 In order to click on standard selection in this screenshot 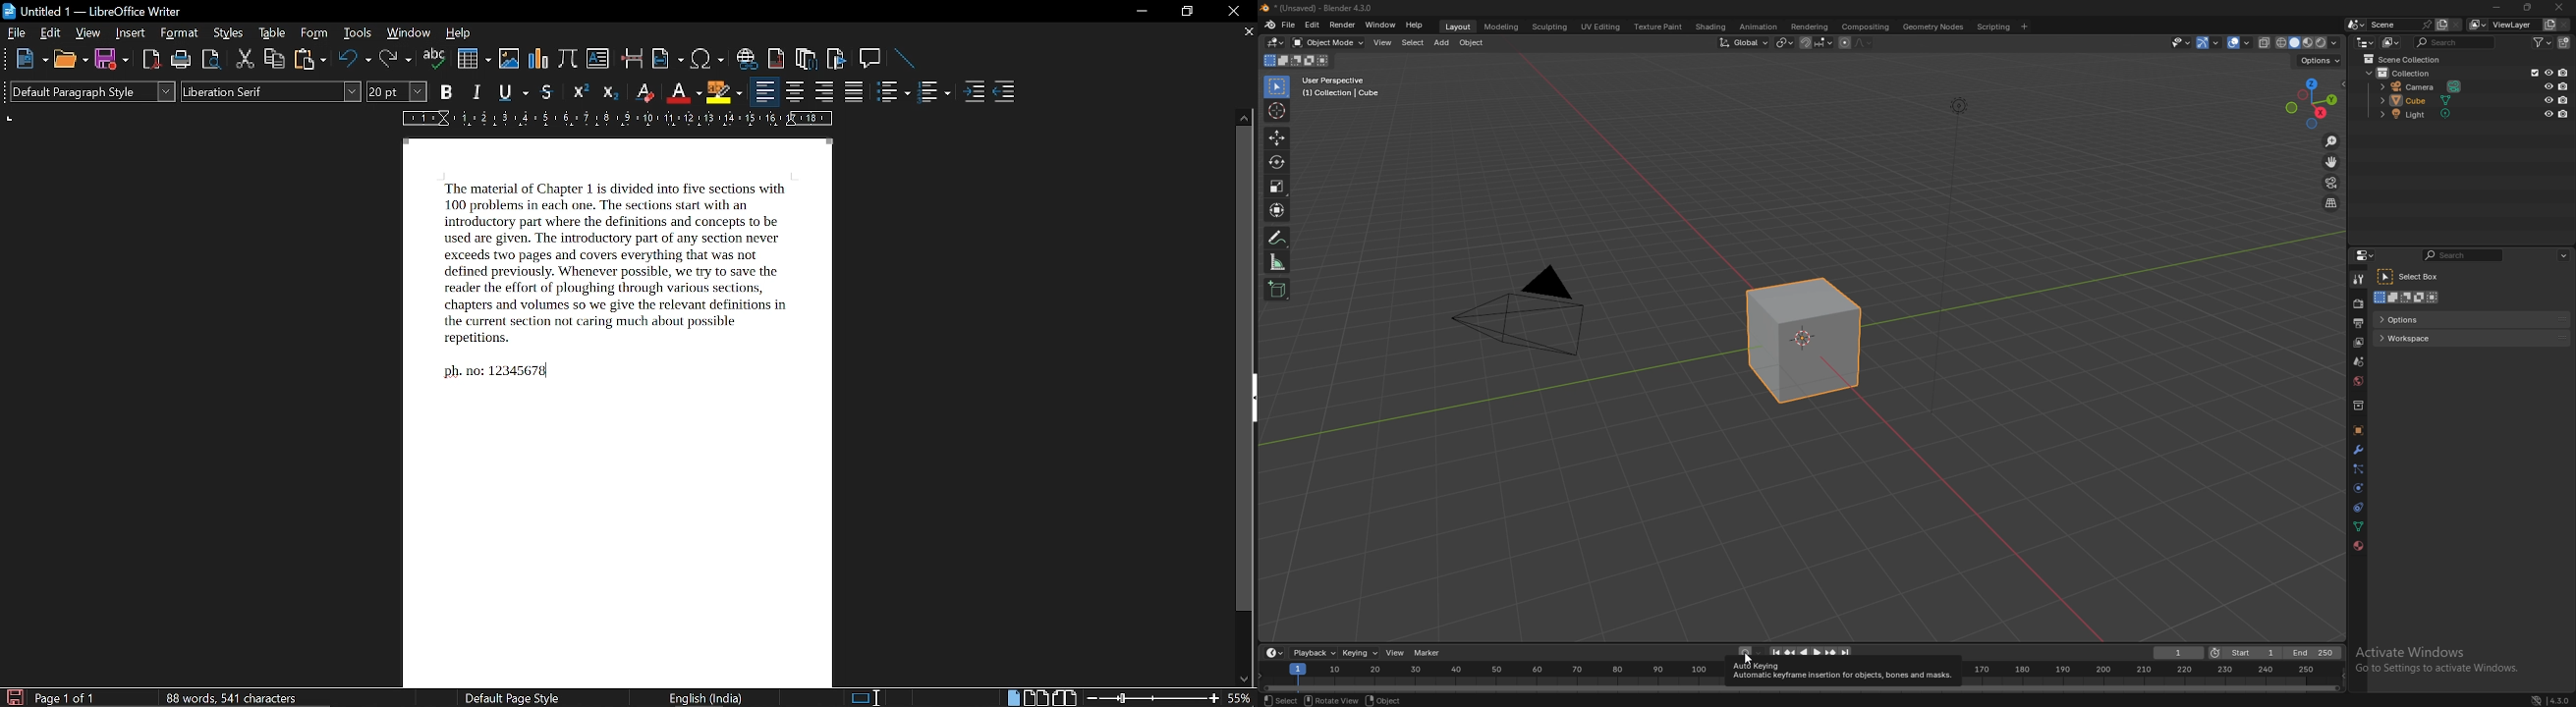, I will do `click(865, 696)`.